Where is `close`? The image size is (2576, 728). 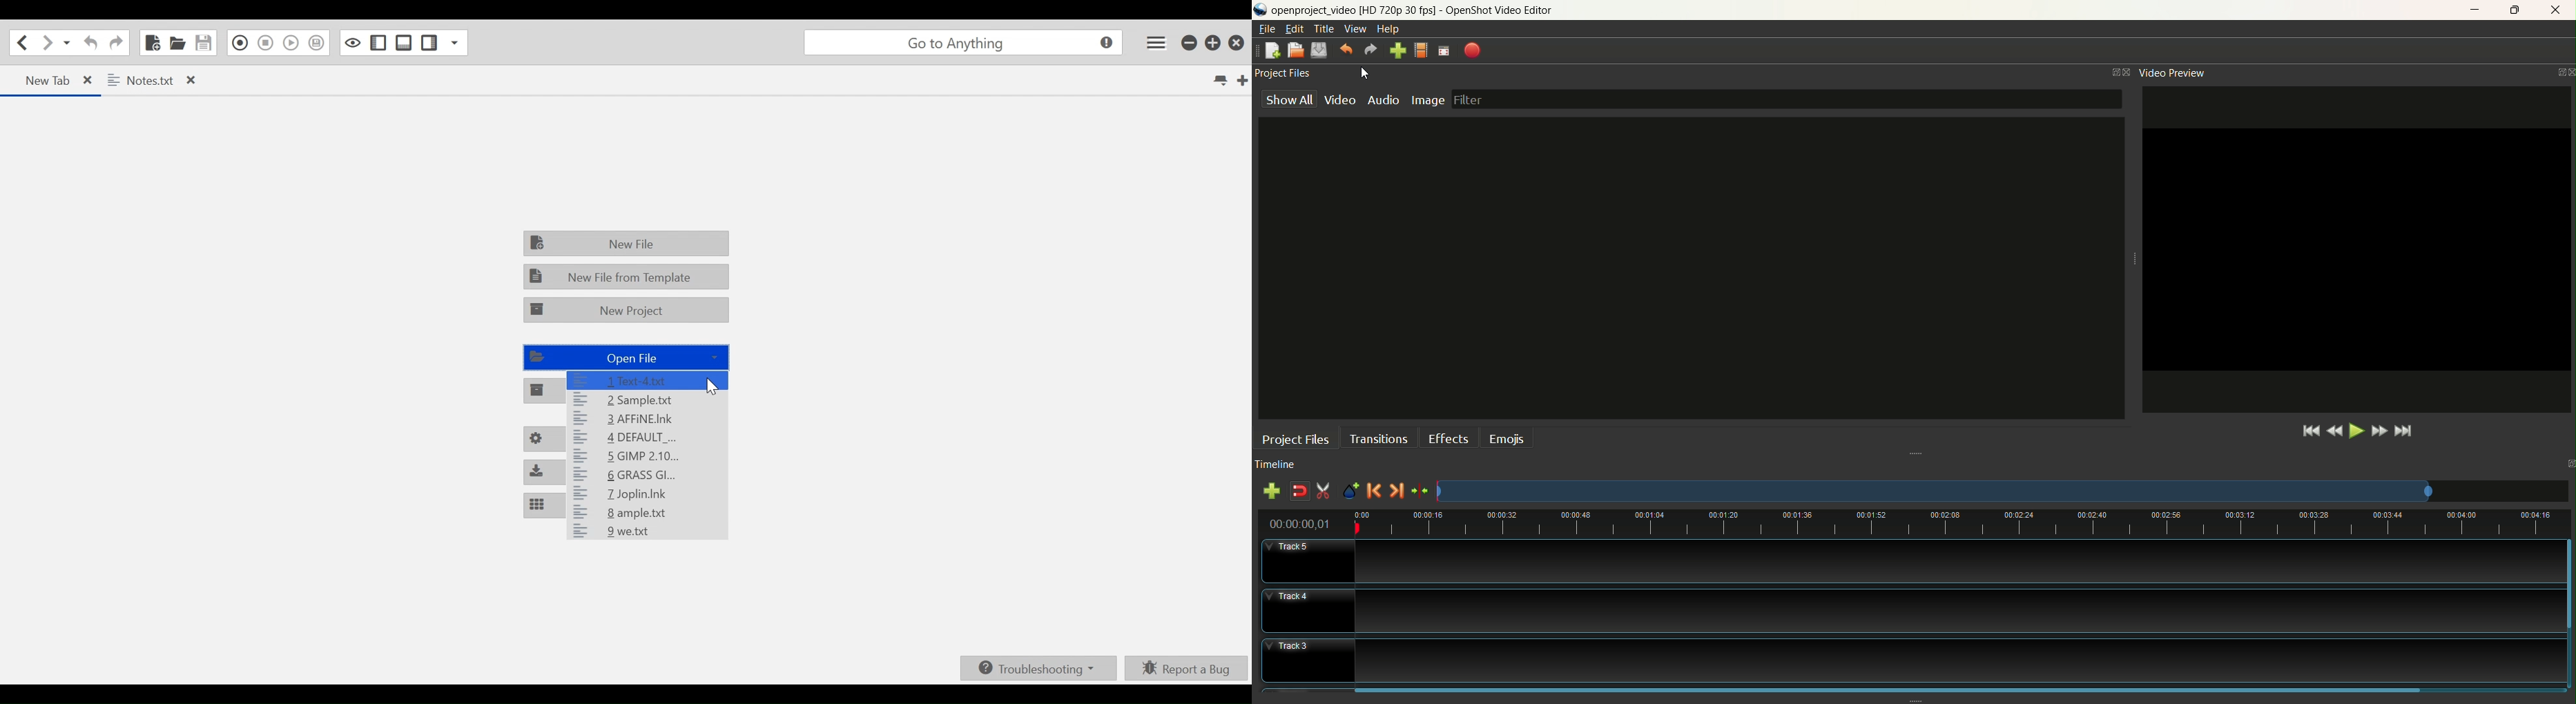 close is located at coordinates (2557, 11).